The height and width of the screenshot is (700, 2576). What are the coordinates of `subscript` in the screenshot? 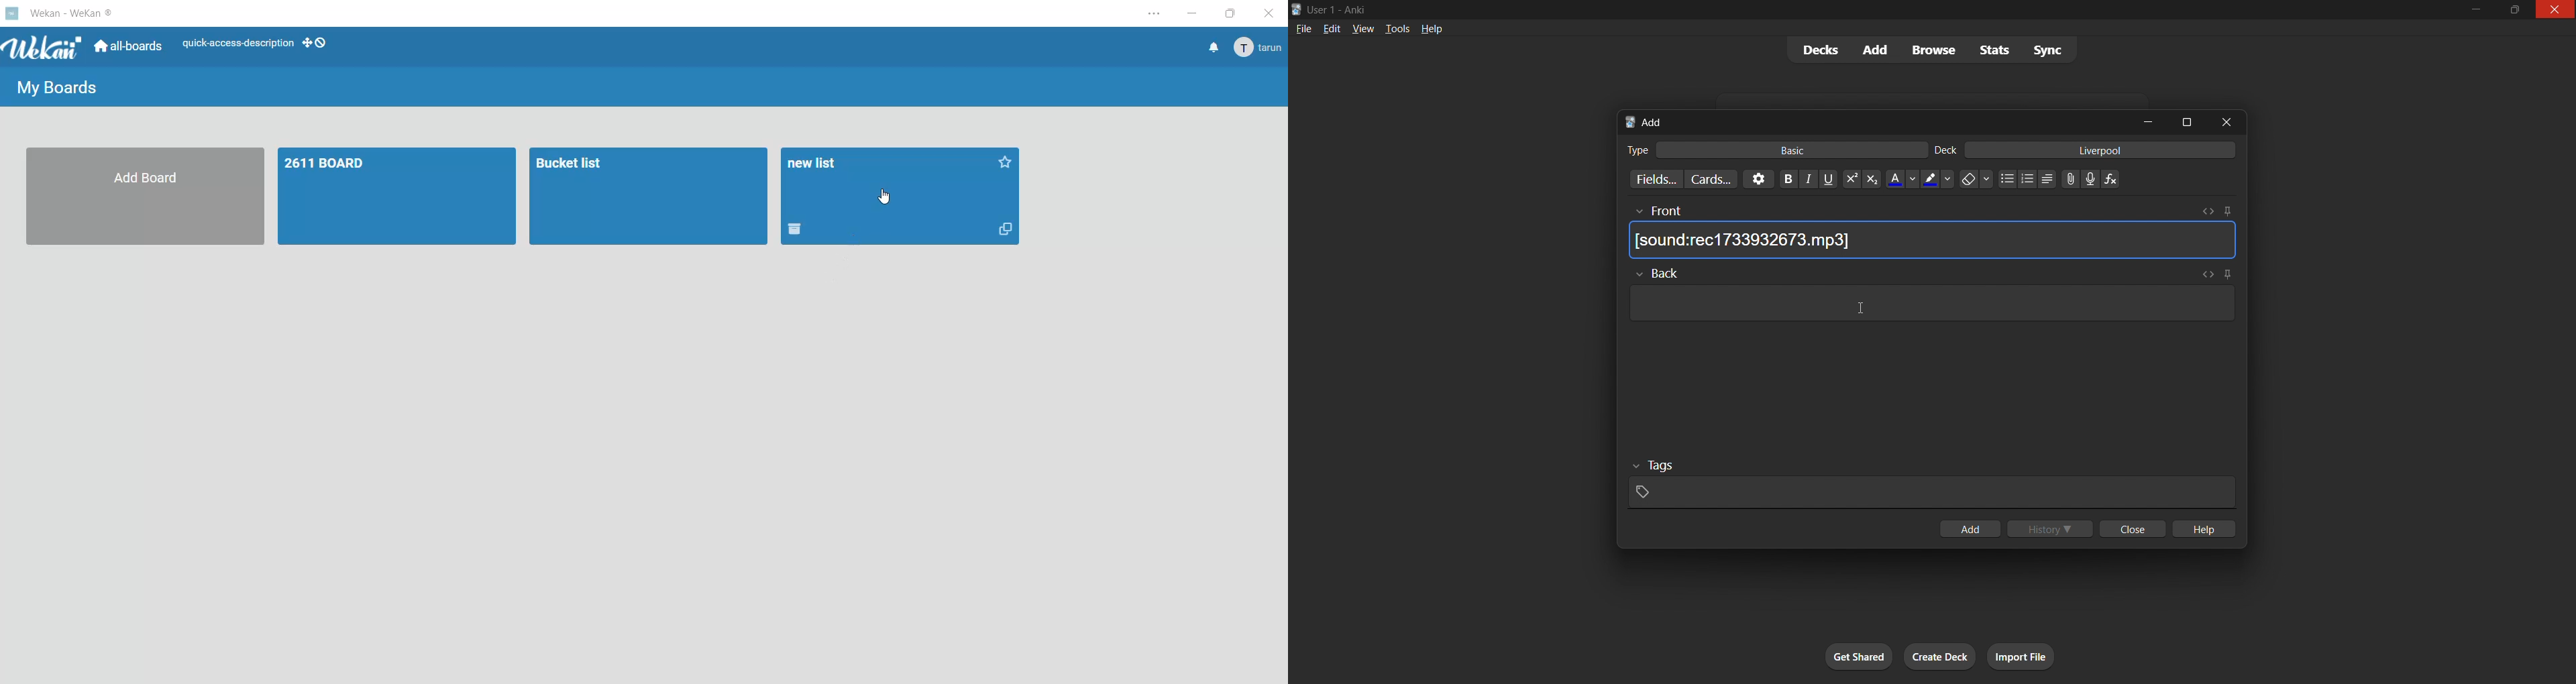 It's located at (1872, 180).